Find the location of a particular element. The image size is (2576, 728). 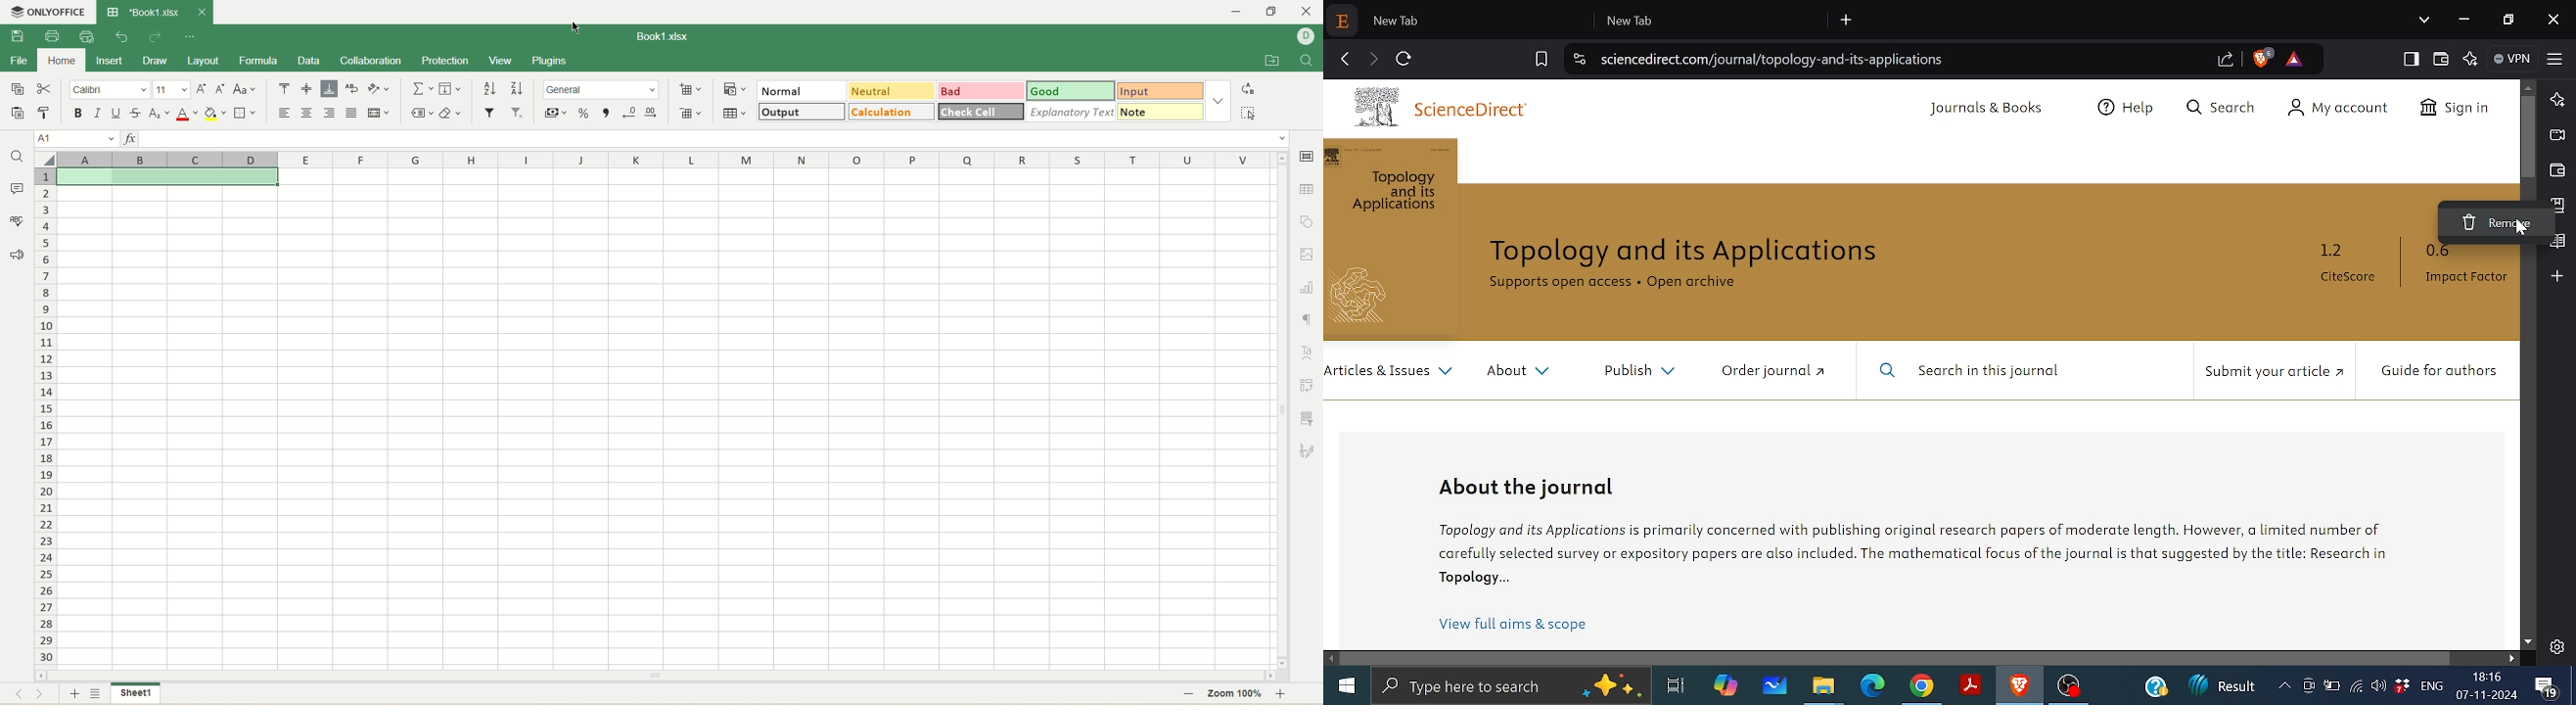

Add to sidebar is located at coordinates (2558, 275).